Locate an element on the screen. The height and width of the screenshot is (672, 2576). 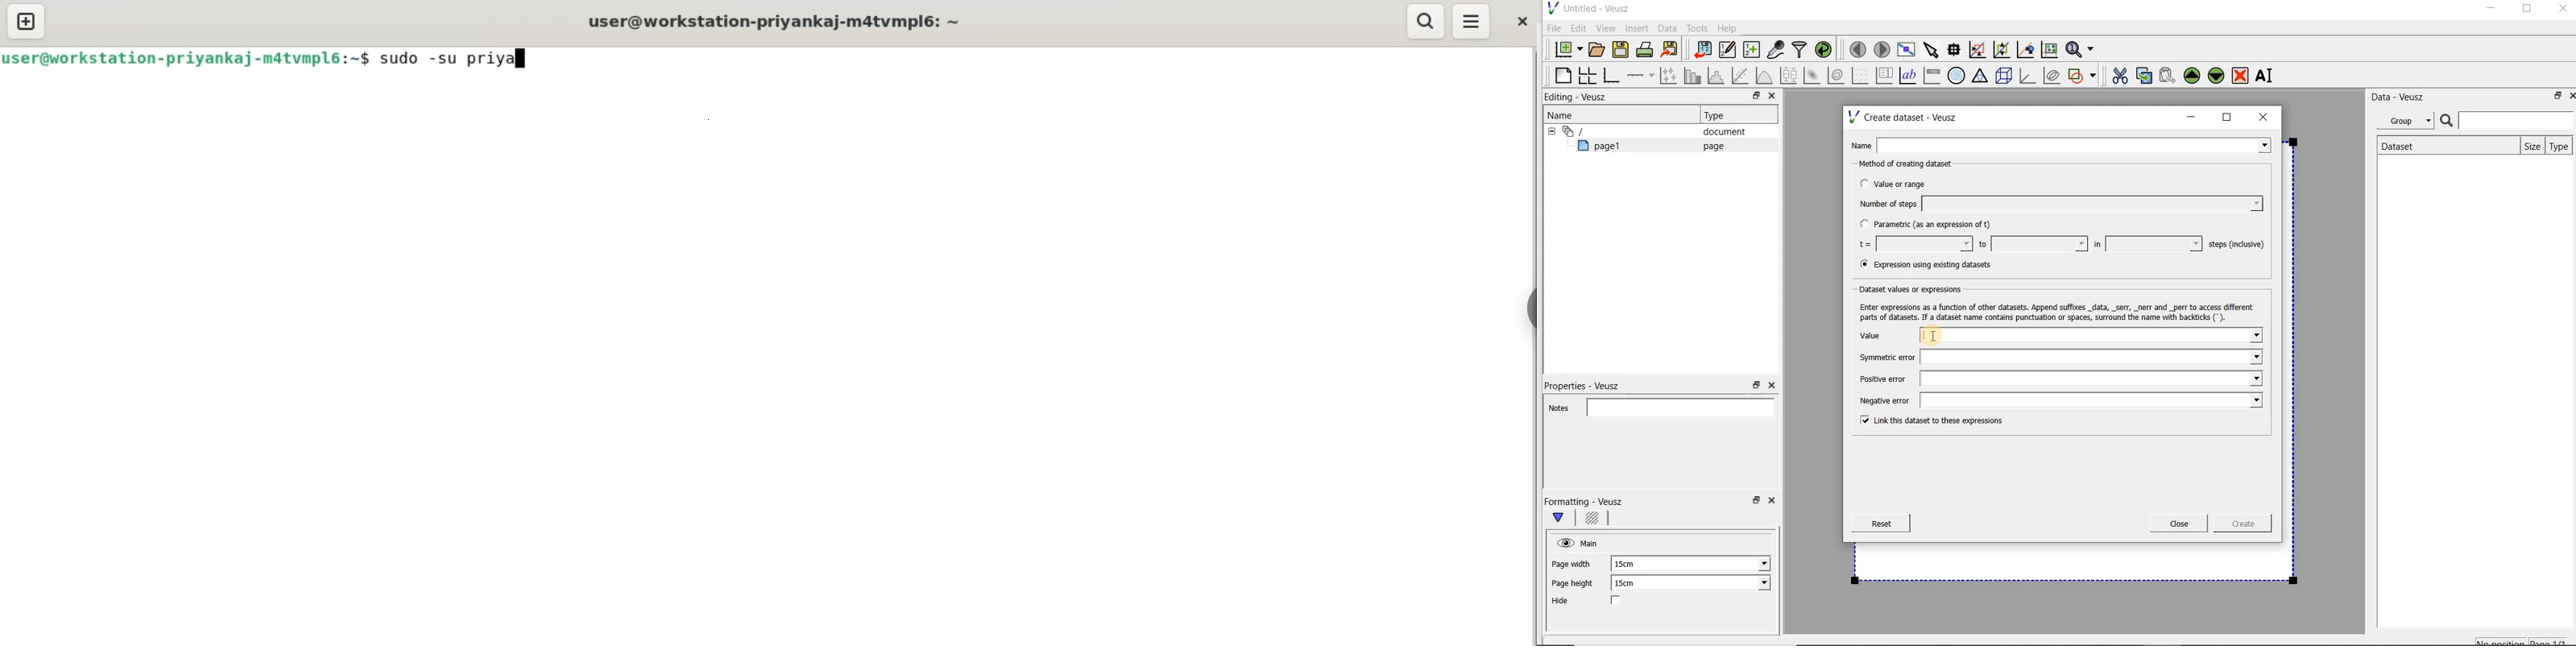
Create is located at coordinates (2239, 525).